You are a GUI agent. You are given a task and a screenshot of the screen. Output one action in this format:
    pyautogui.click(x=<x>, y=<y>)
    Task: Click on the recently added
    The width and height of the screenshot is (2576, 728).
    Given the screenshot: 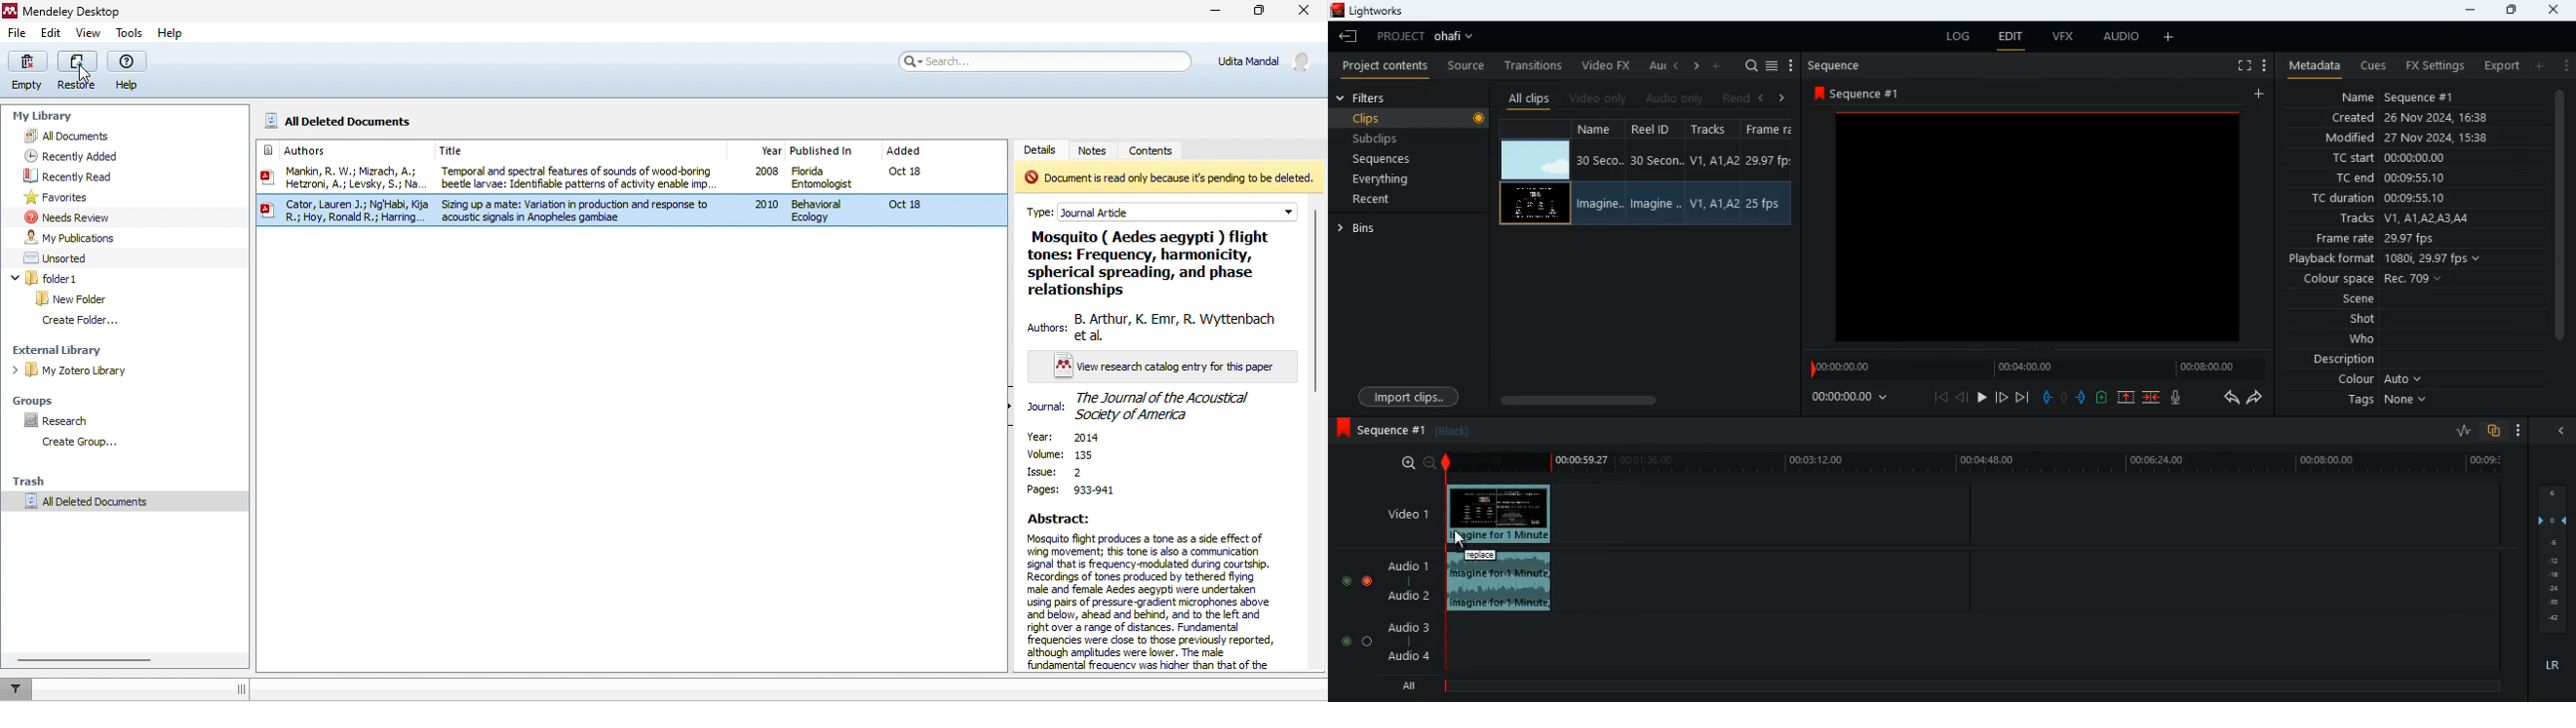 What is the action you would take?
    pyautogui.click(x=96, y=157)
    